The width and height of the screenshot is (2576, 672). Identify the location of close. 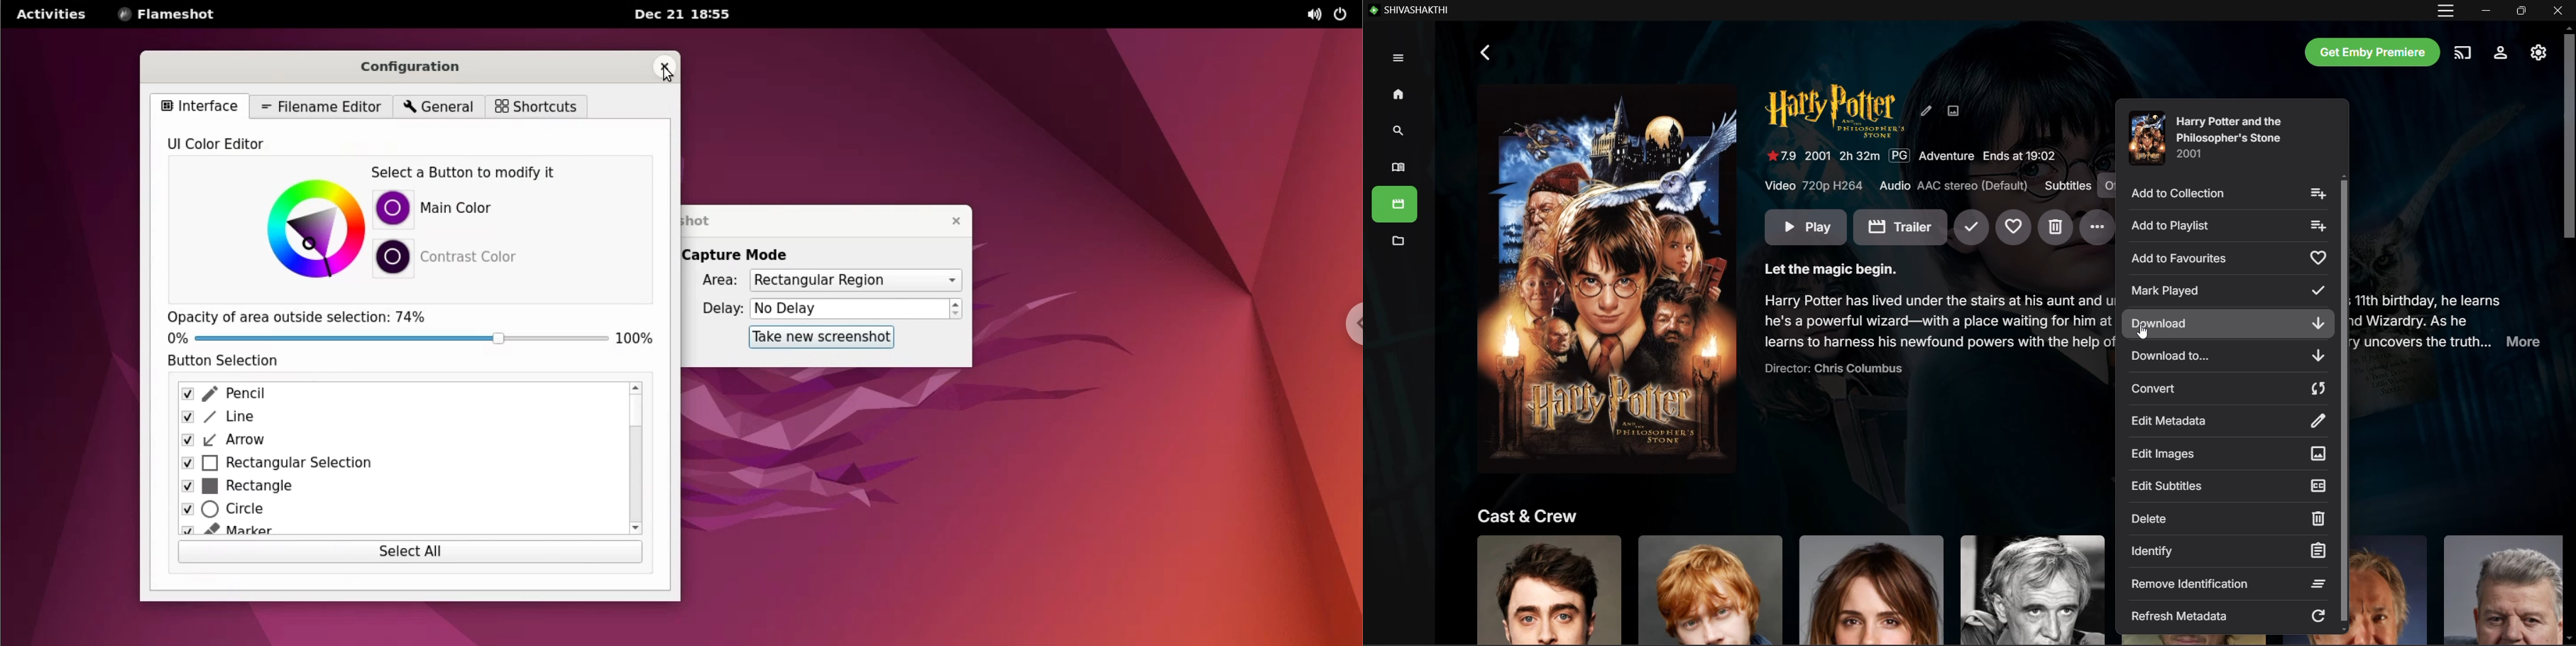
(949, 221).